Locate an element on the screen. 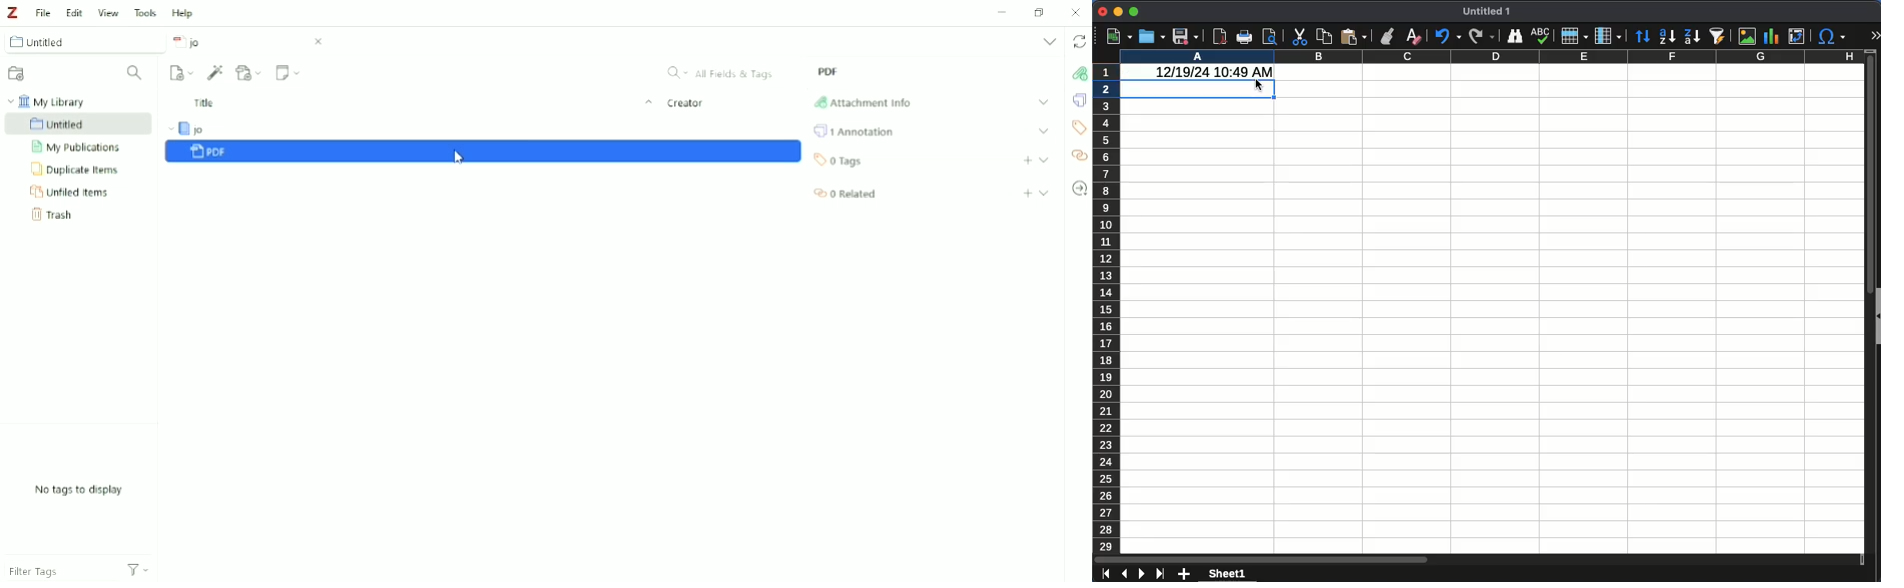 The width and height of the screenshot is (1904, 588). next sheet is located at coordinates (1142, 574).